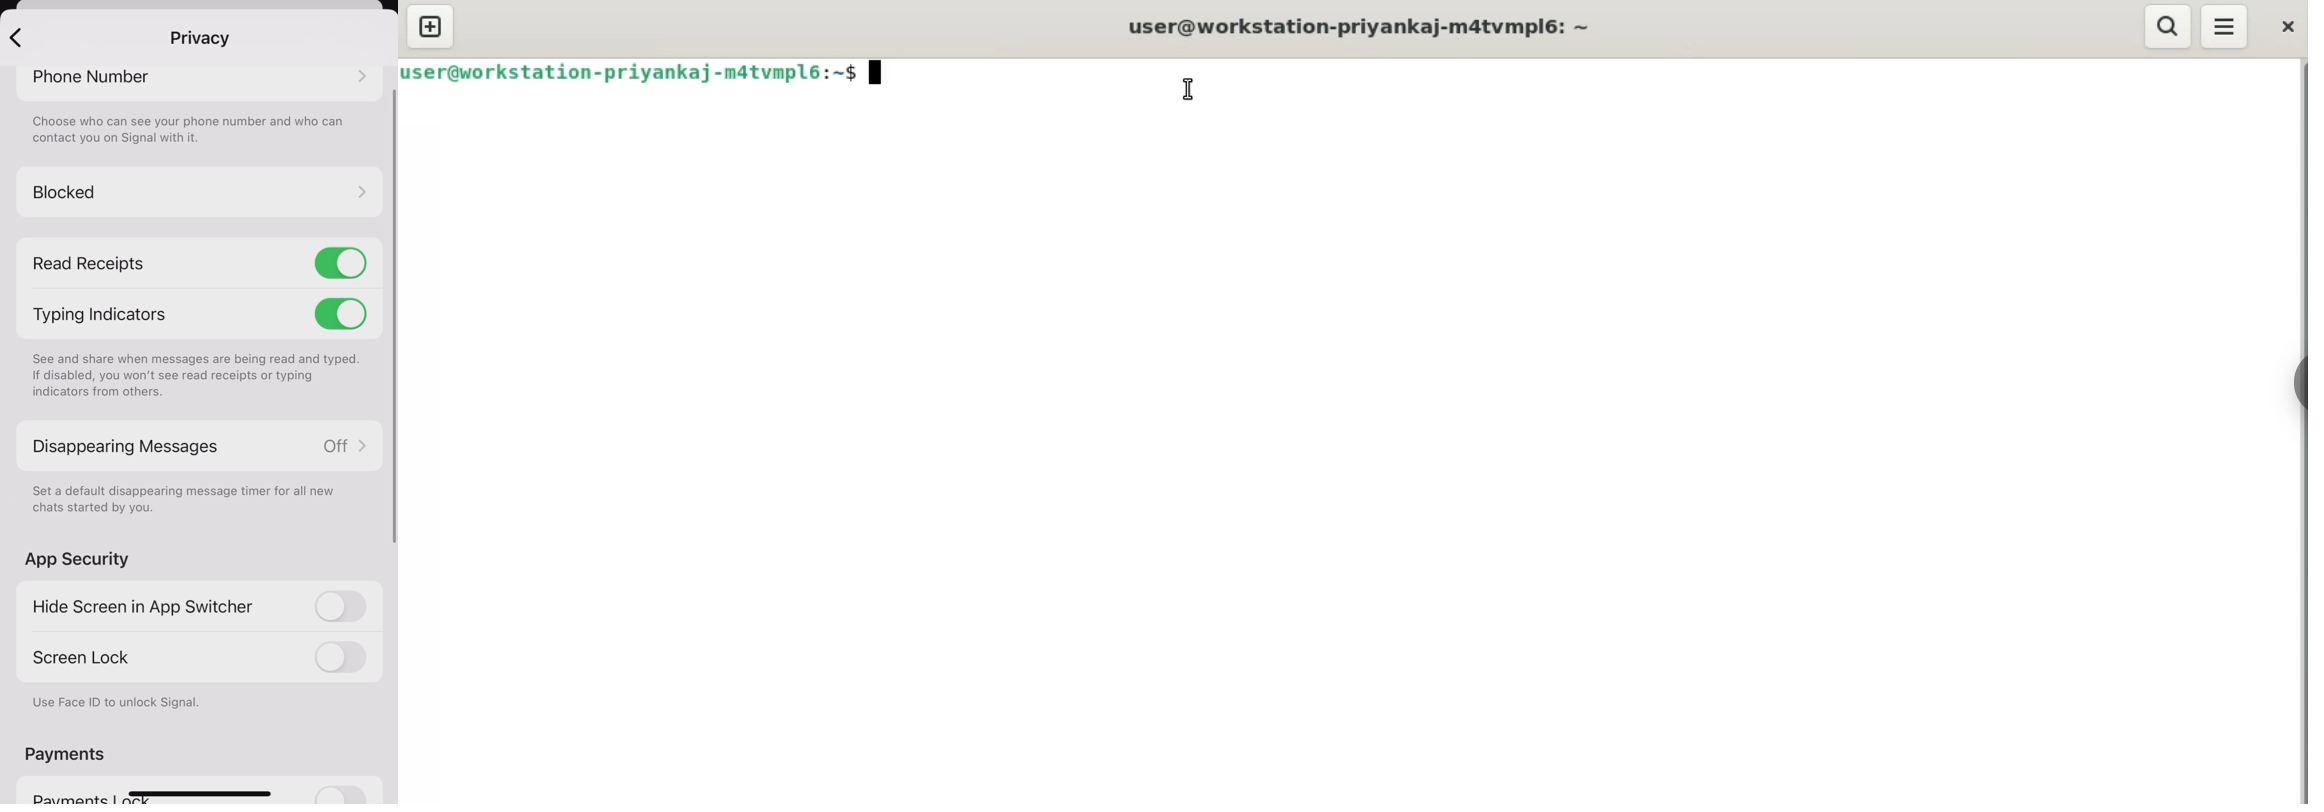 The image size is (2324, 812). Describe the element at coordinates (201, 192) in the screenshot. I see `blocked` at that location.